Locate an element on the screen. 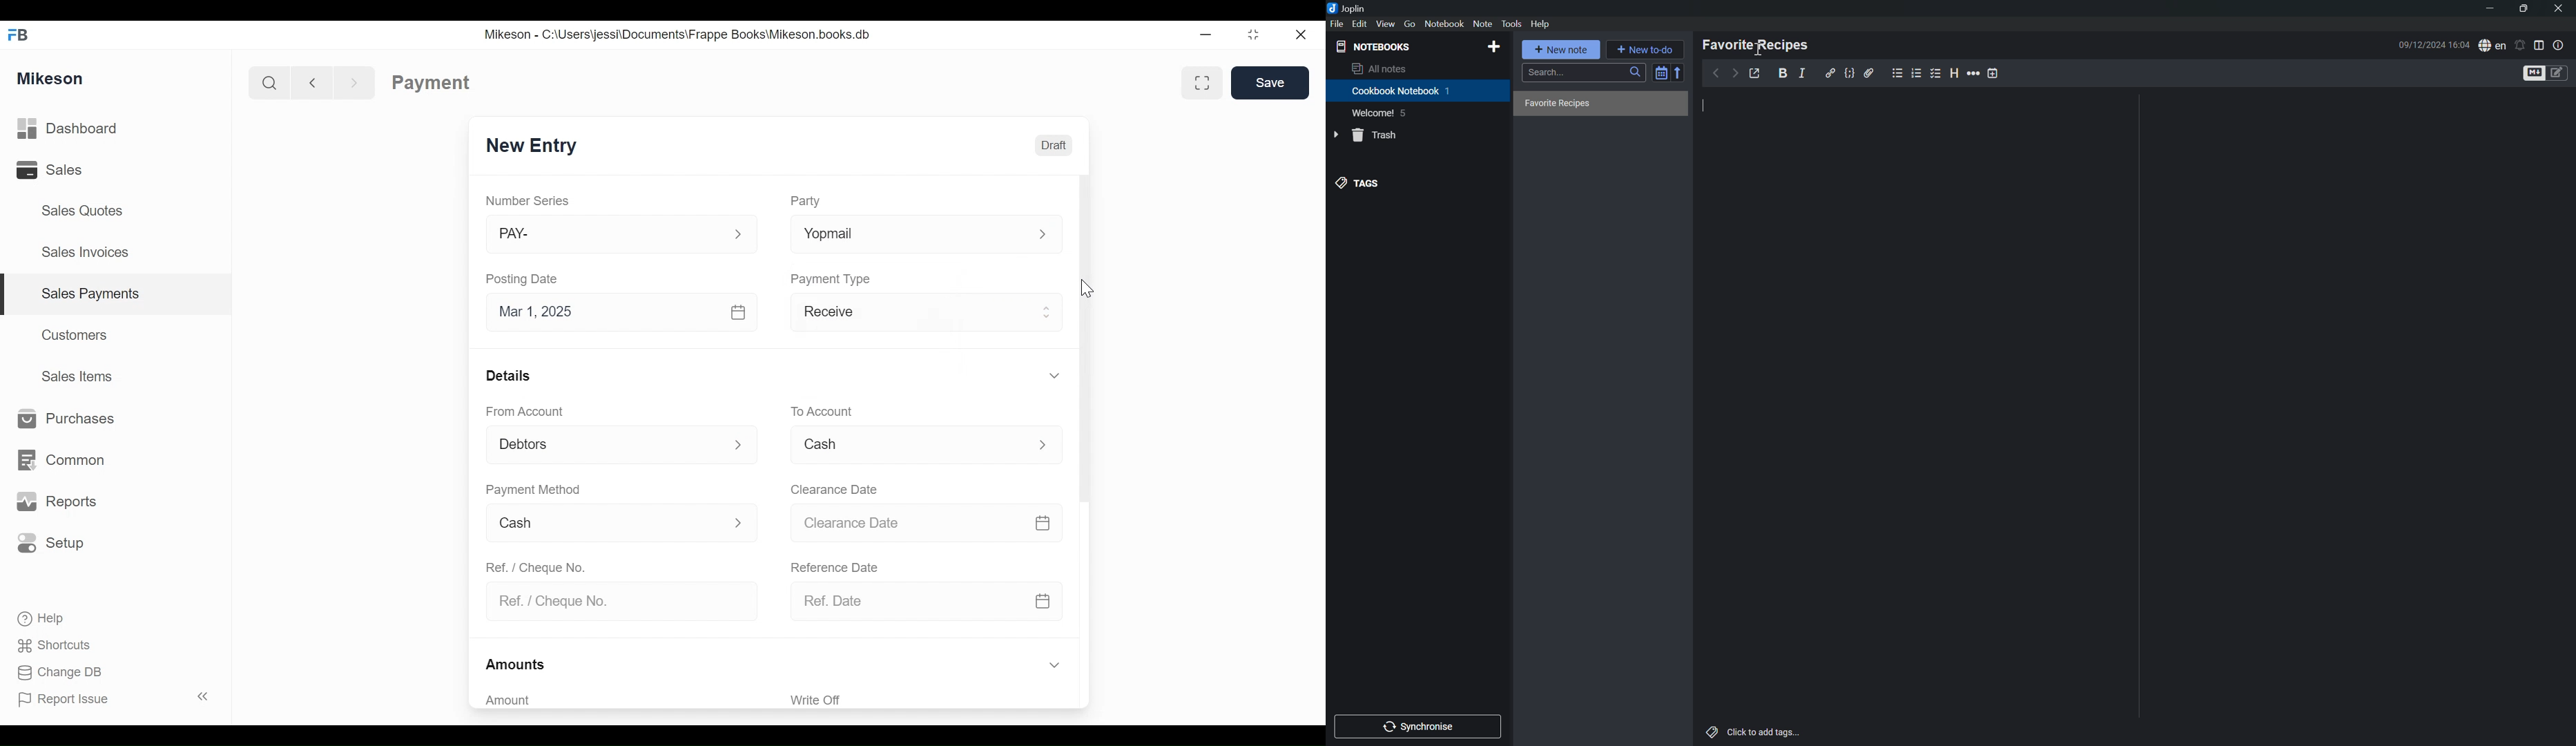 This screenshot has height=756, width=2576. Search is located at coordinates (1583, 72).